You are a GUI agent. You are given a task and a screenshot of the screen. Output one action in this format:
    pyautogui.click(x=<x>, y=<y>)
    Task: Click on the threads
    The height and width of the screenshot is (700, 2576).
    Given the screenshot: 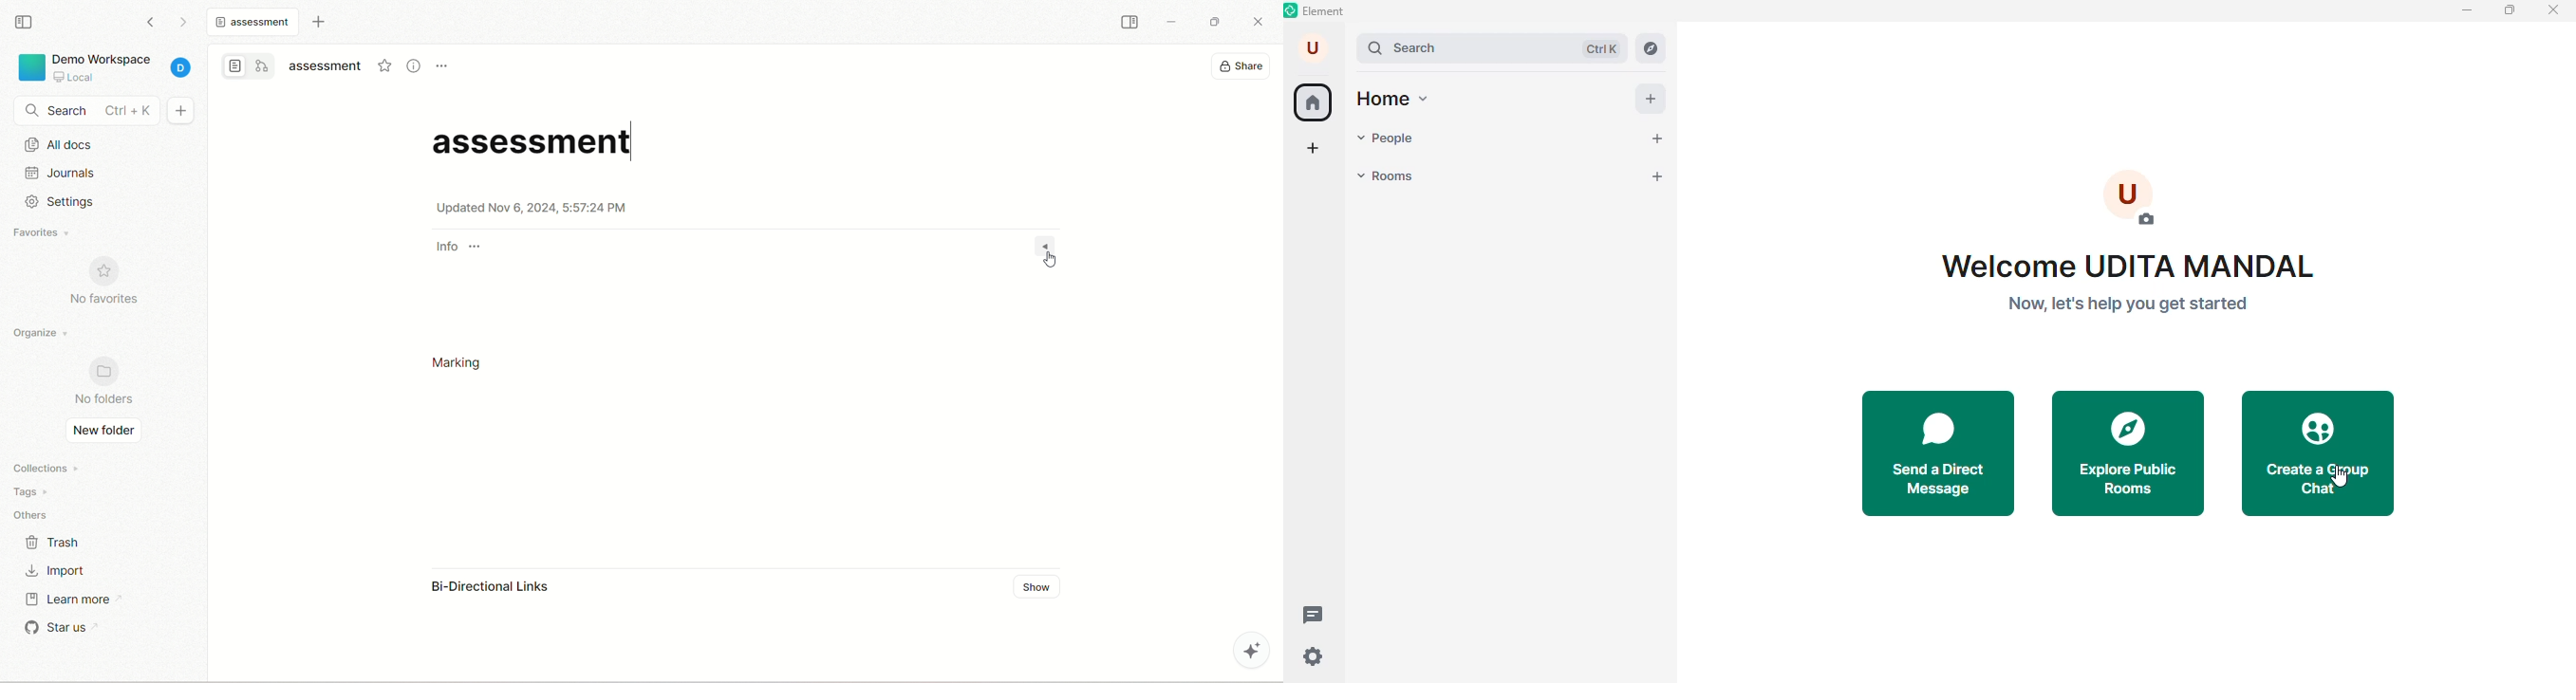 What is the action you would take?
    pyautogui.click(x=1314, y=614)
    